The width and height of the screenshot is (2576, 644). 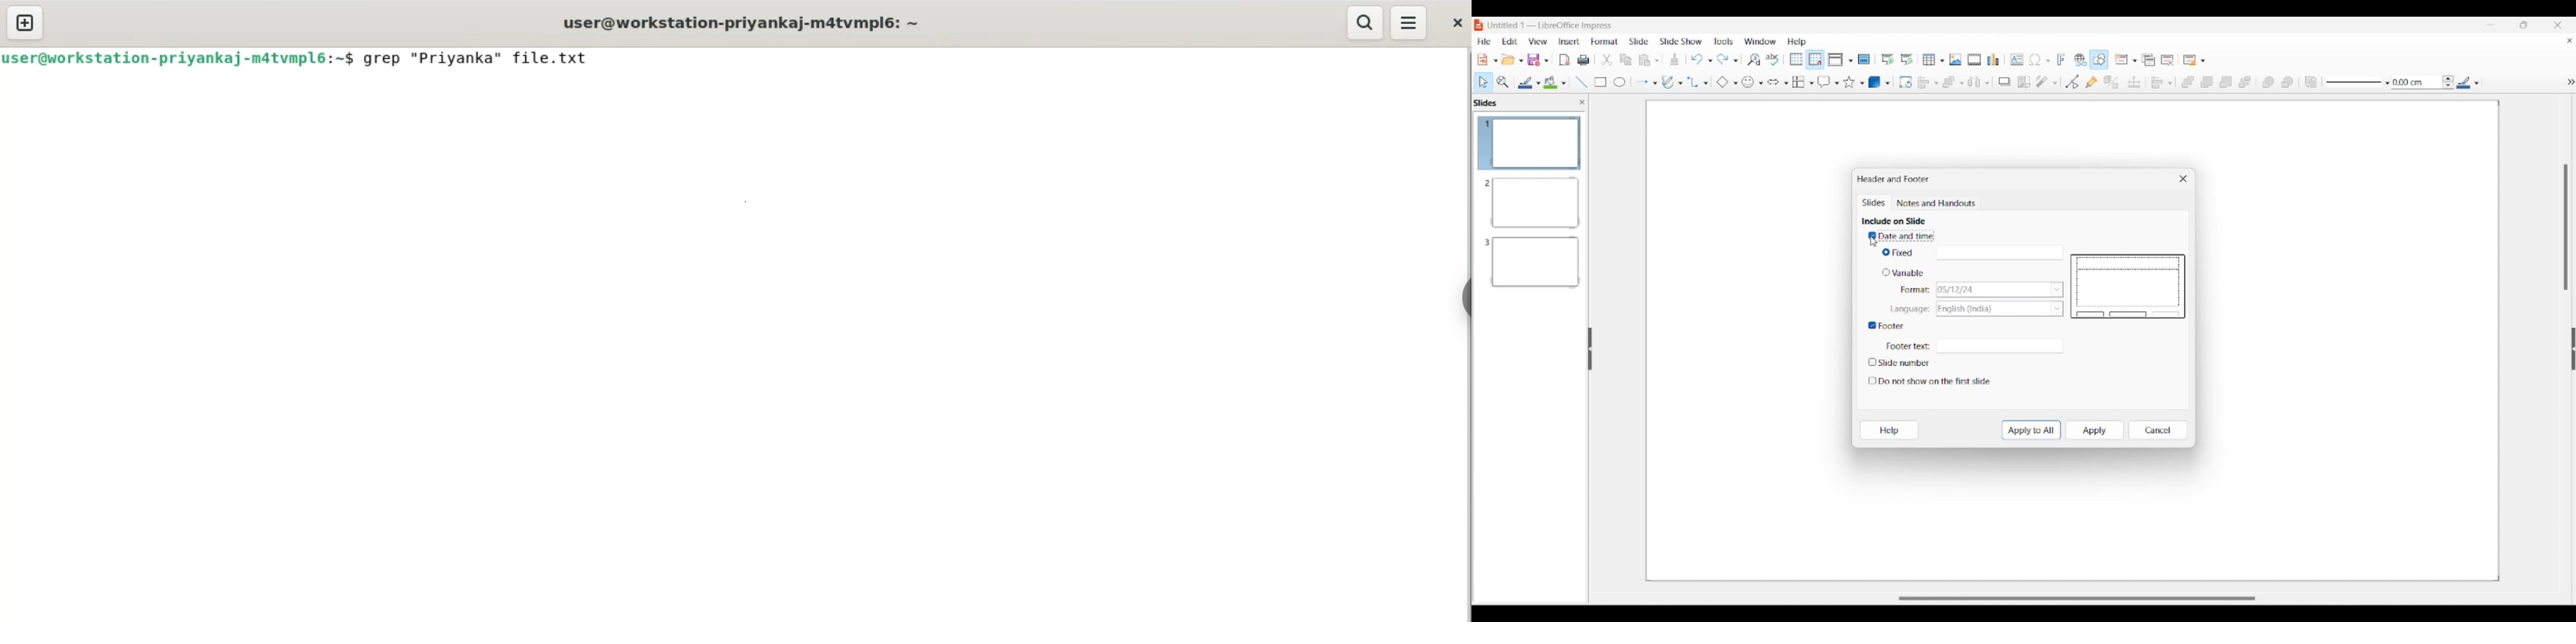 What do you see at coordinates (1975, 59) in the screenshot?
I see `Insert audio/video` at bounding box center [1975, 59].